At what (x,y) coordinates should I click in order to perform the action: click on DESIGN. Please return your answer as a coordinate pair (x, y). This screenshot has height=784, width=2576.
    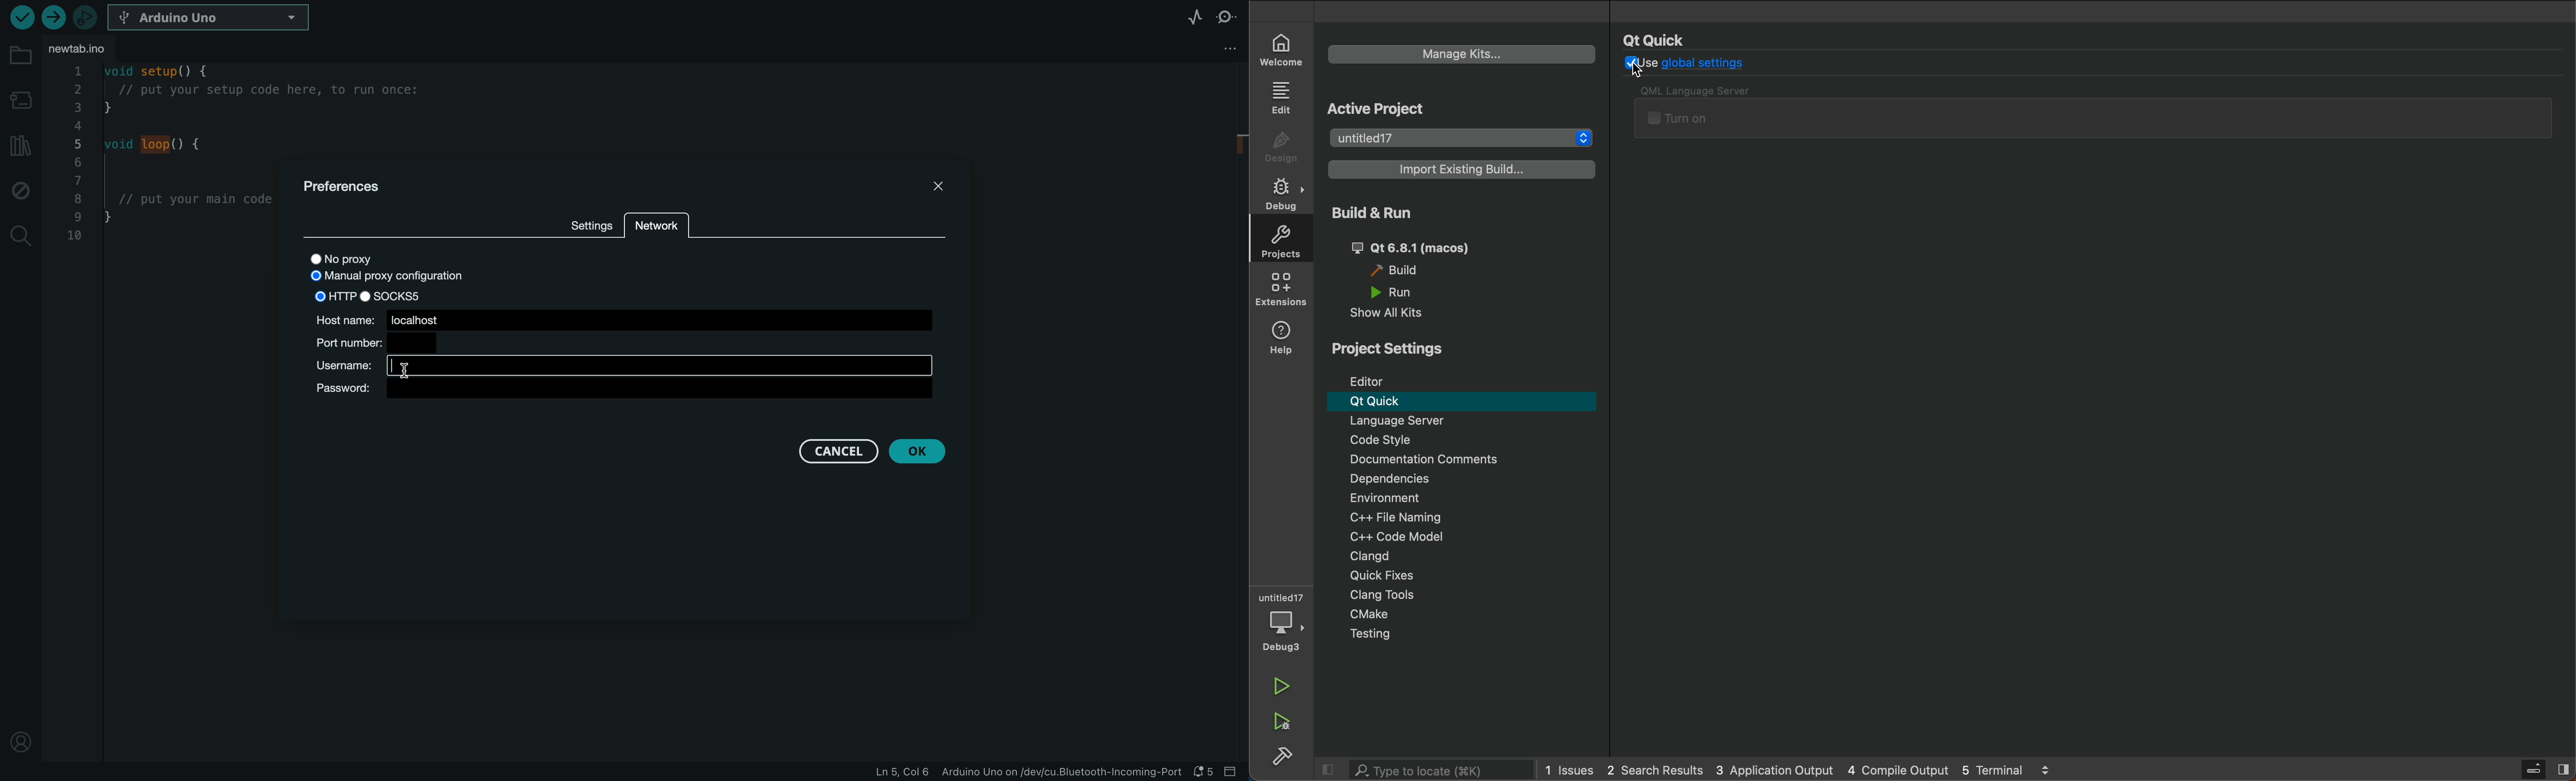
    Looking at the image, I should click on (1280, 142).